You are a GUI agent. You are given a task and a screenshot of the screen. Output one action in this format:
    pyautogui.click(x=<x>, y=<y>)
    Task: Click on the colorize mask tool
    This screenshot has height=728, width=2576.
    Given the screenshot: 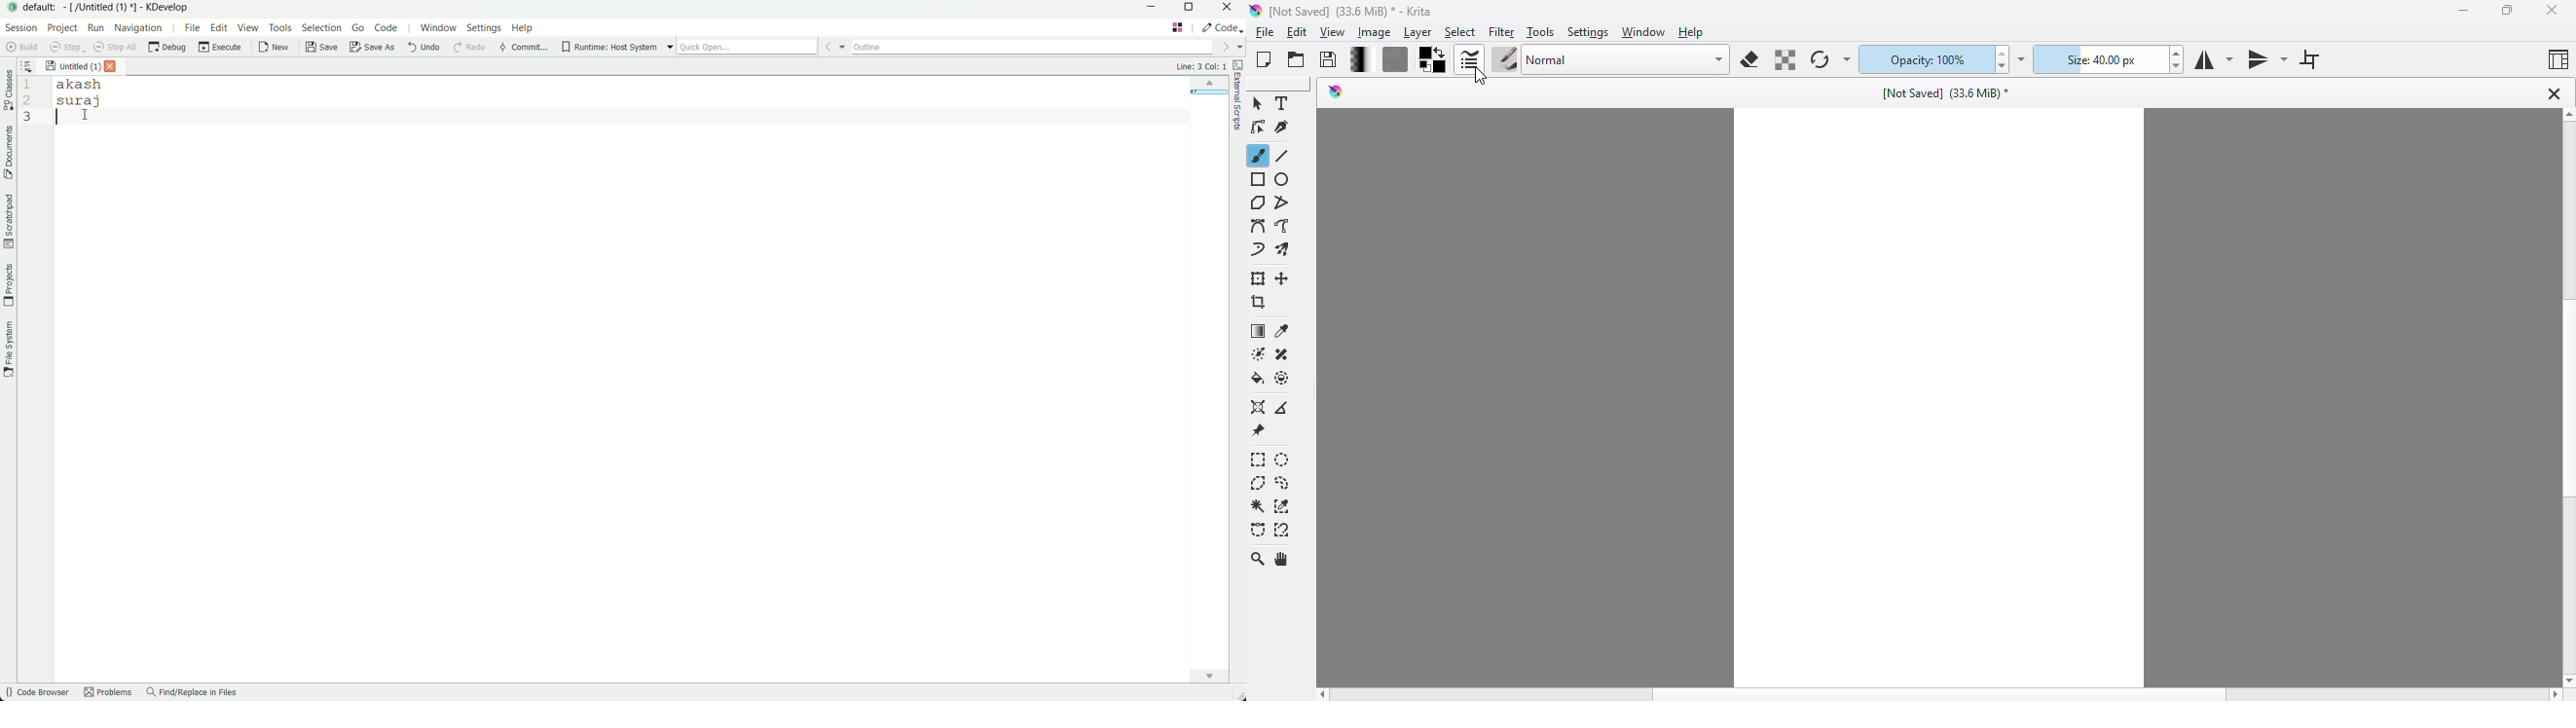 What is the action you would take?
    pyautogui.click(x=1257, y=353)
    